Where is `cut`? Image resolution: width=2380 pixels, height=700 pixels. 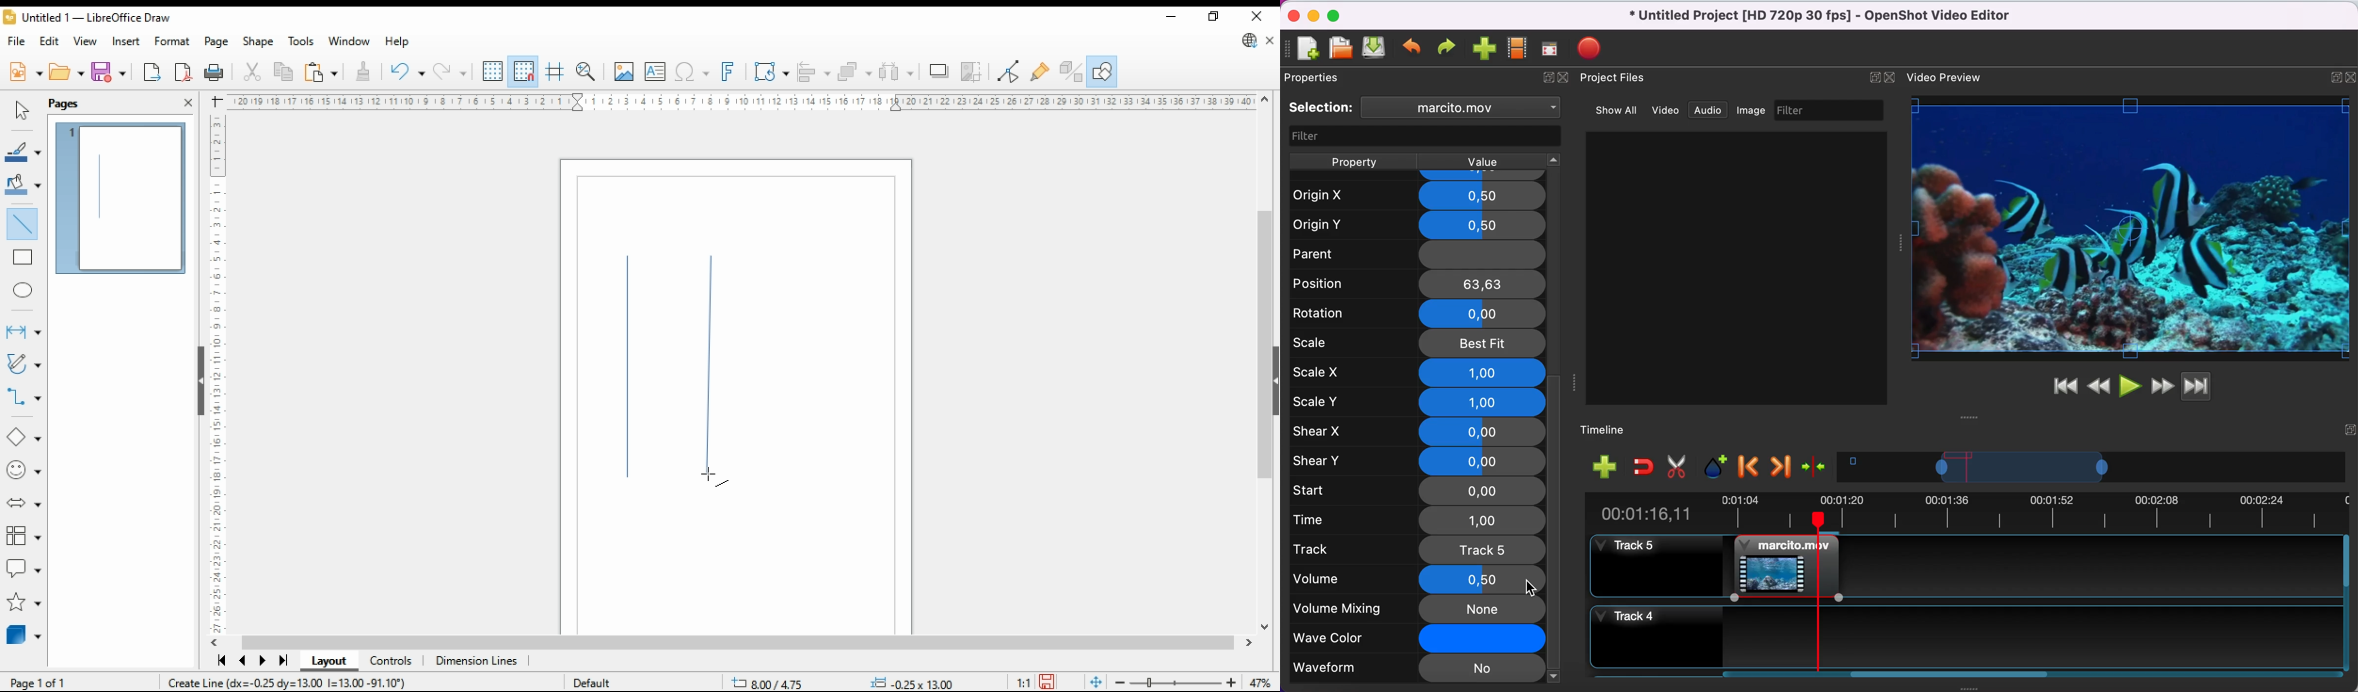
cut is located at coordinates (254, 72).